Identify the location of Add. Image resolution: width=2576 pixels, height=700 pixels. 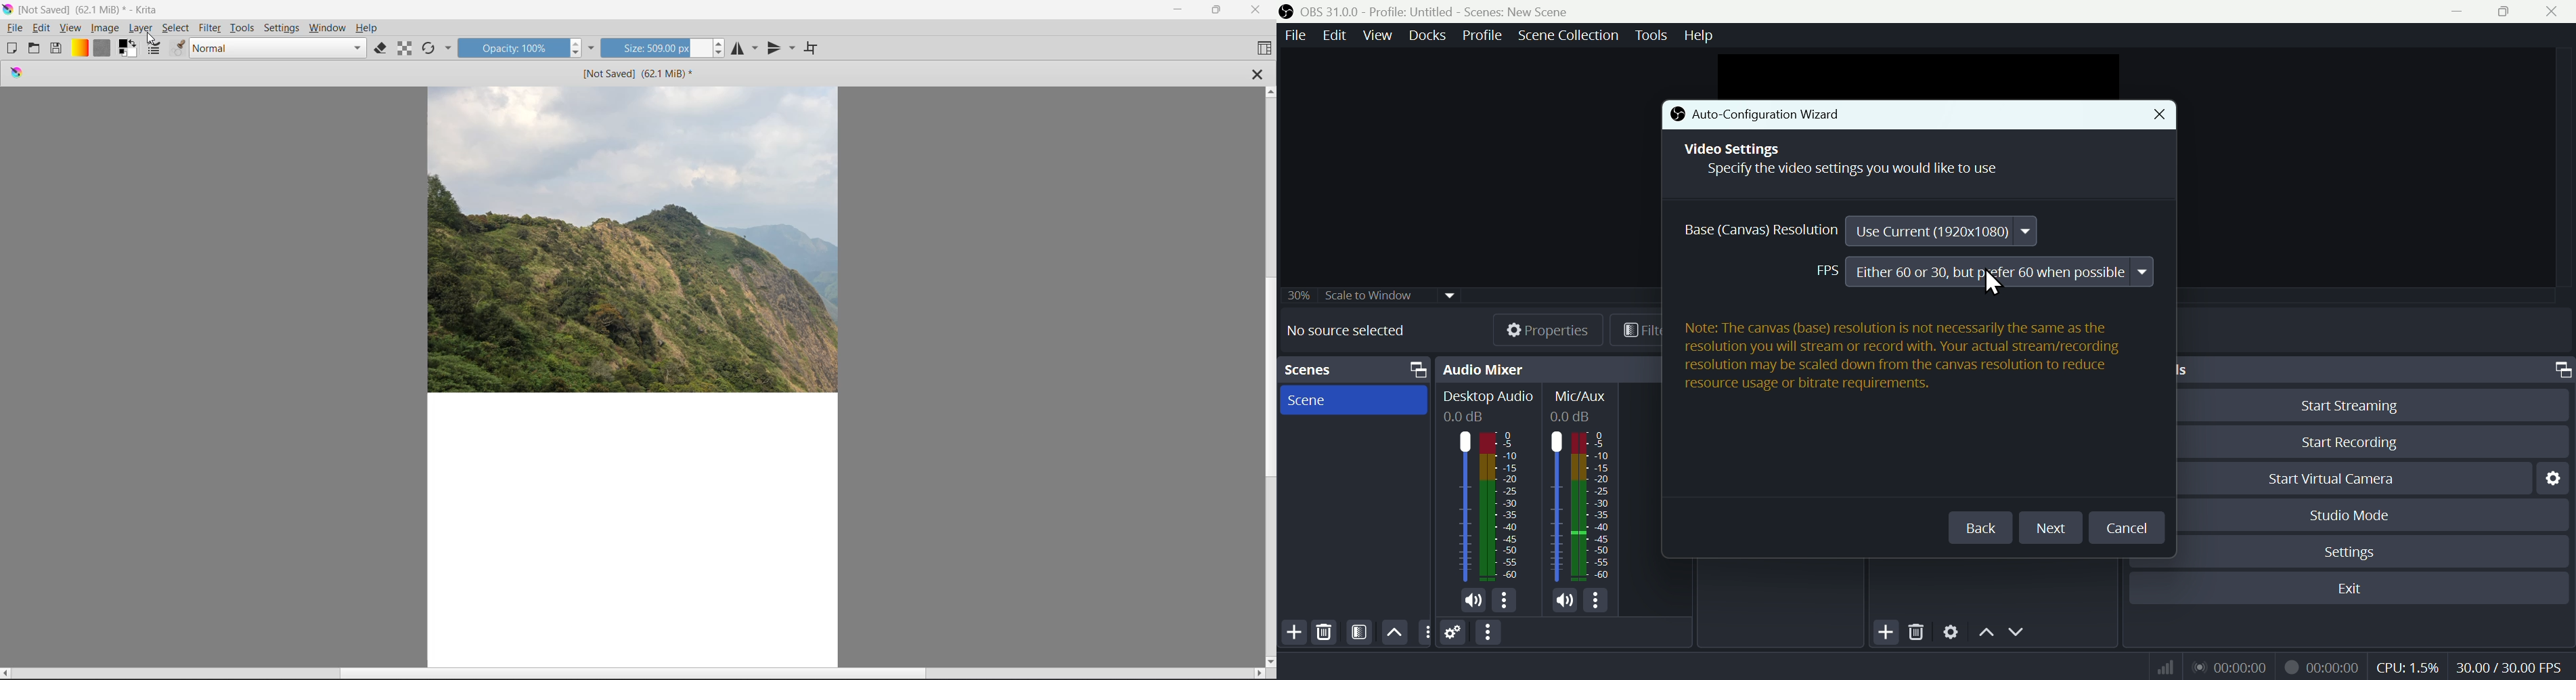
(1293, 633).